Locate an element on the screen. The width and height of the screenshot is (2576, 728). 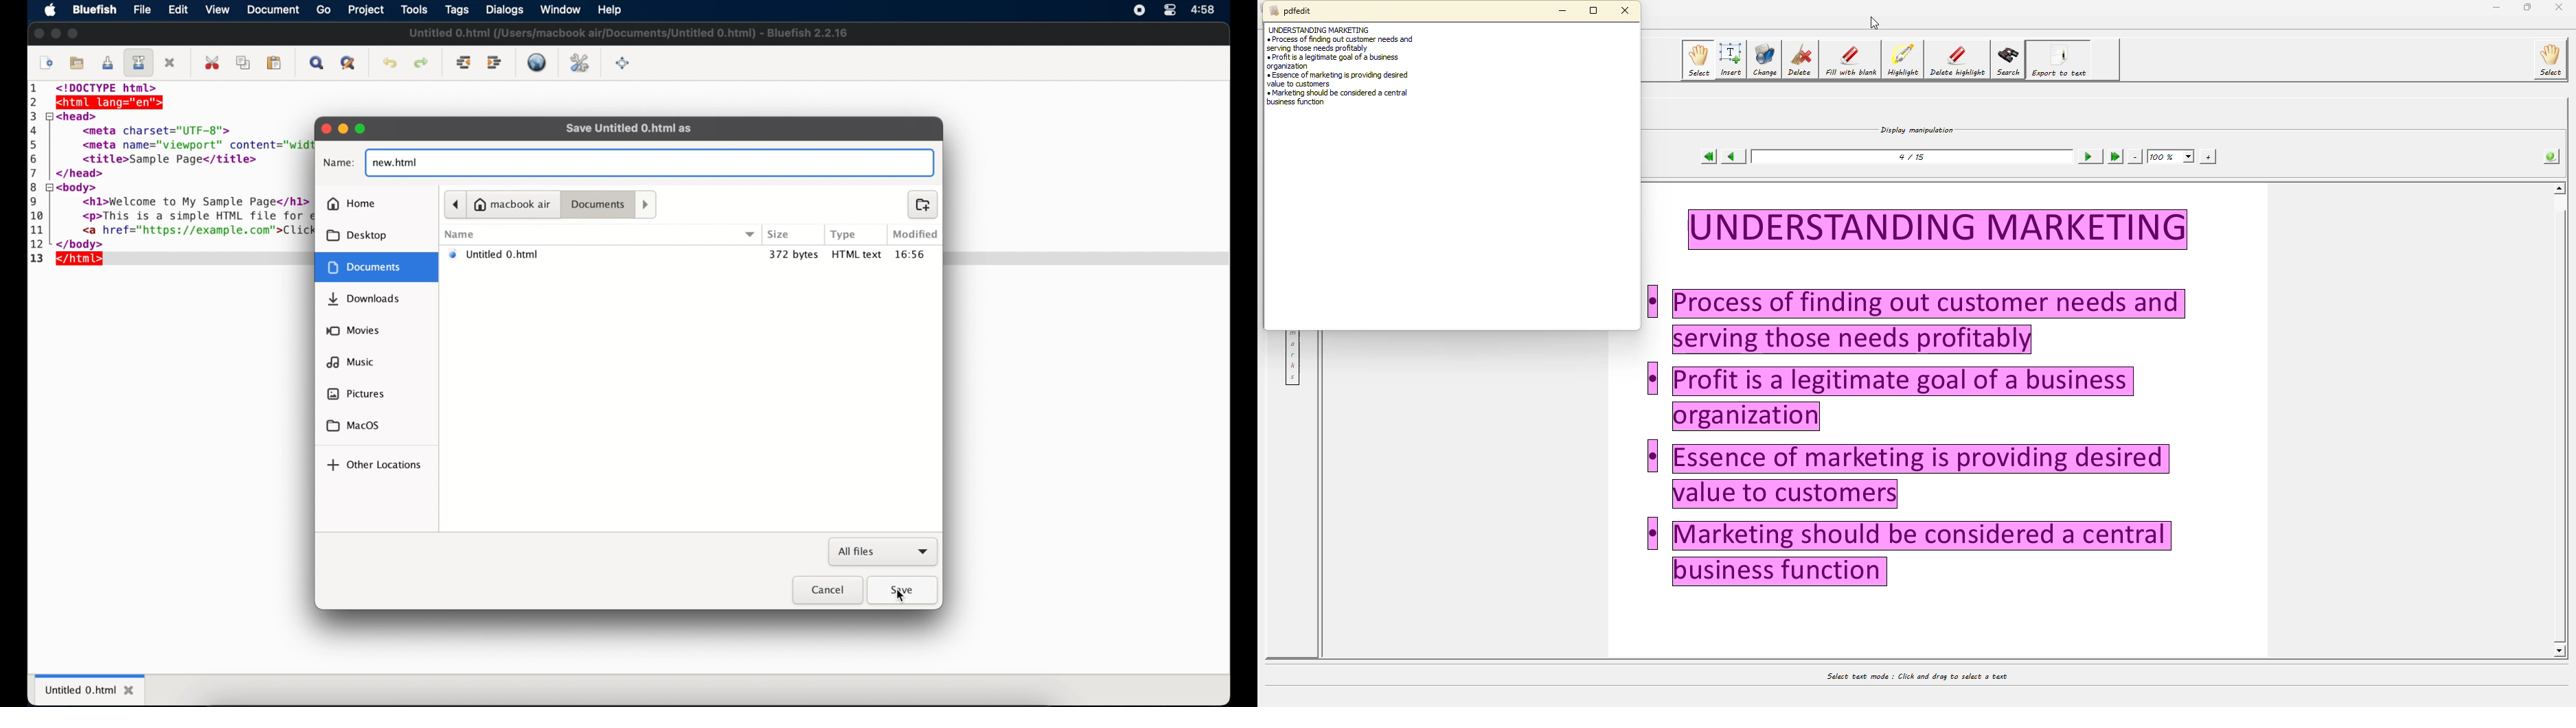
apple icon is located at coordinates (50, 10).